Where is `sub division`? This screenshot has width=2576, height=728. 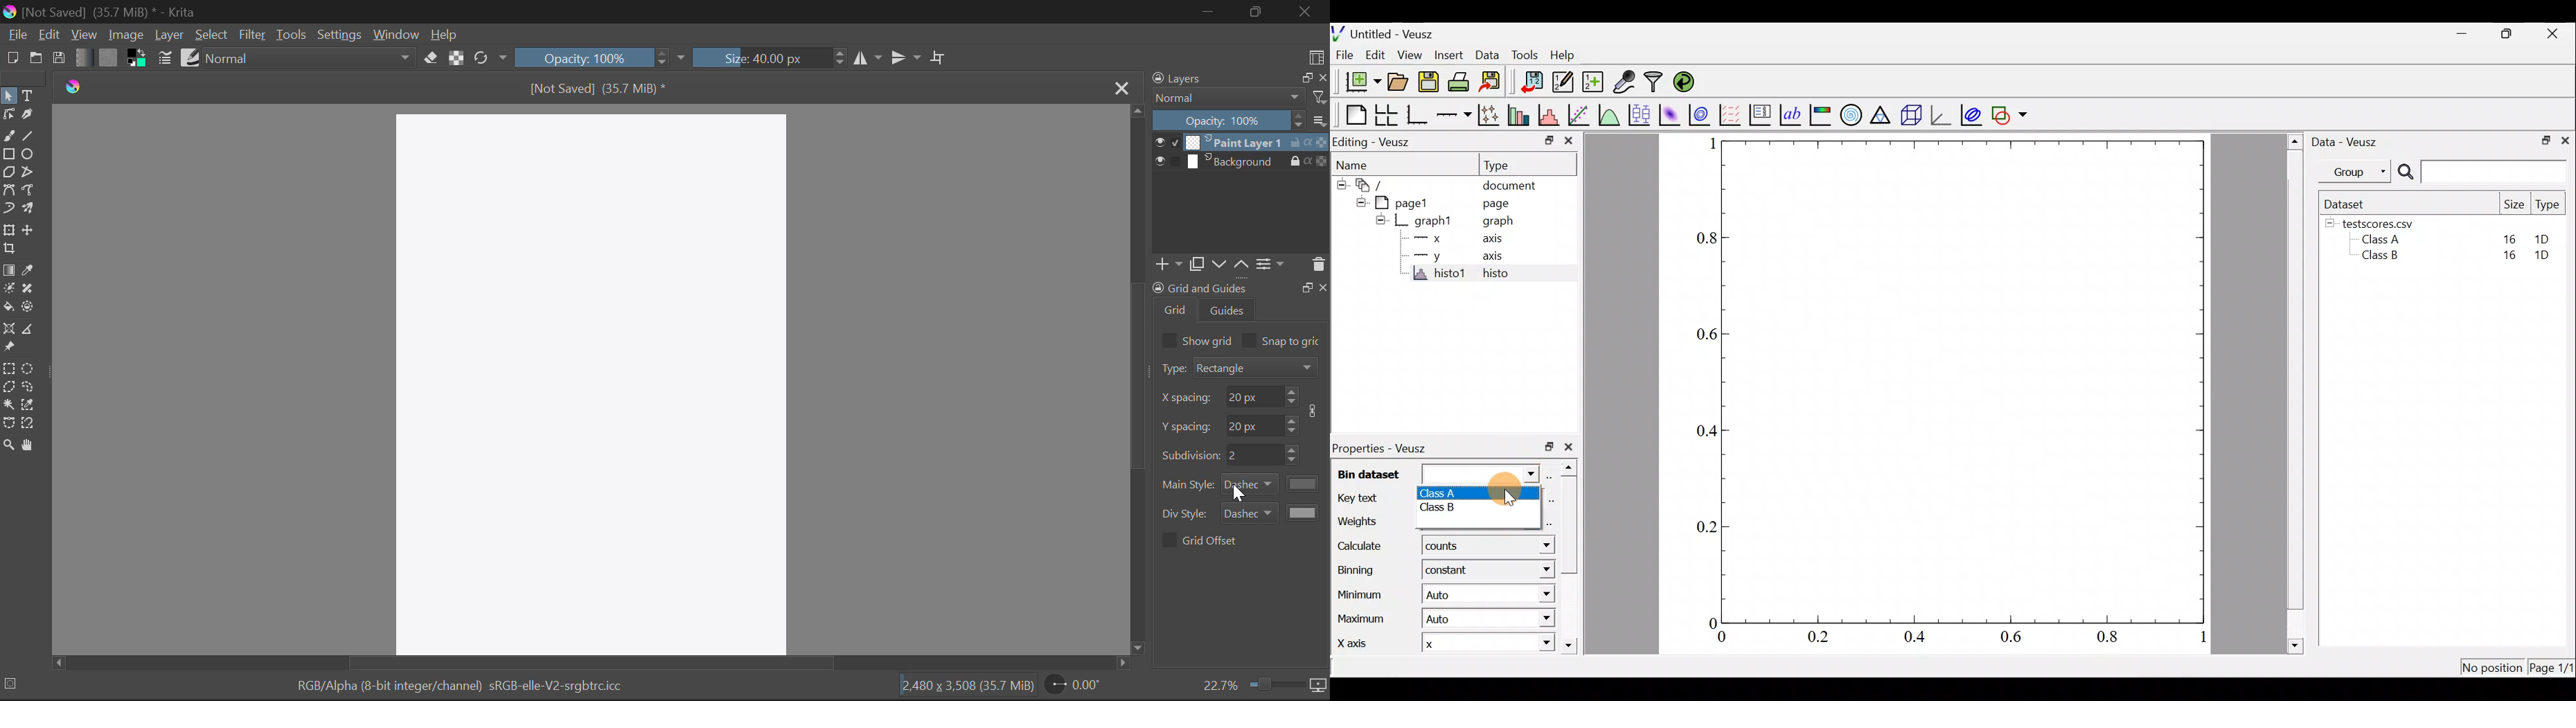
sub division is located at coordinates (1190, 454).